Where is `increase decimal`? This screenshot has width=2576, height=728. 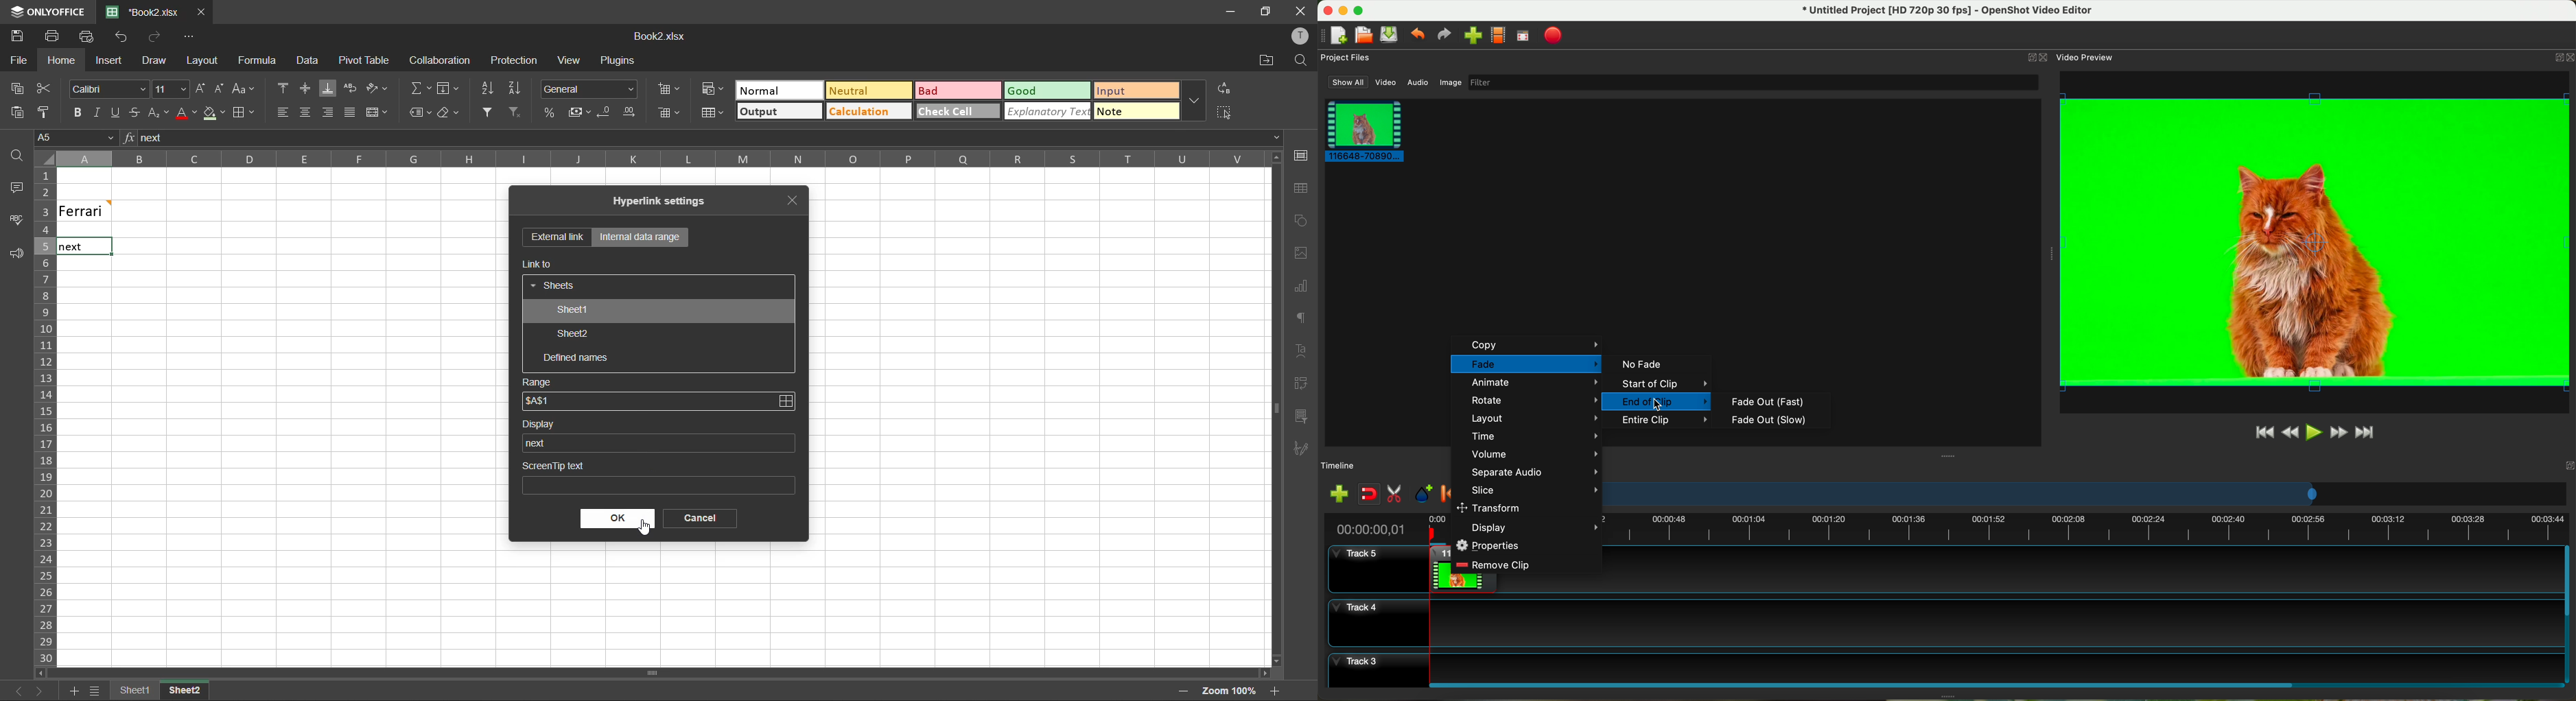
increase decimal is located at coordinates (633, 112).